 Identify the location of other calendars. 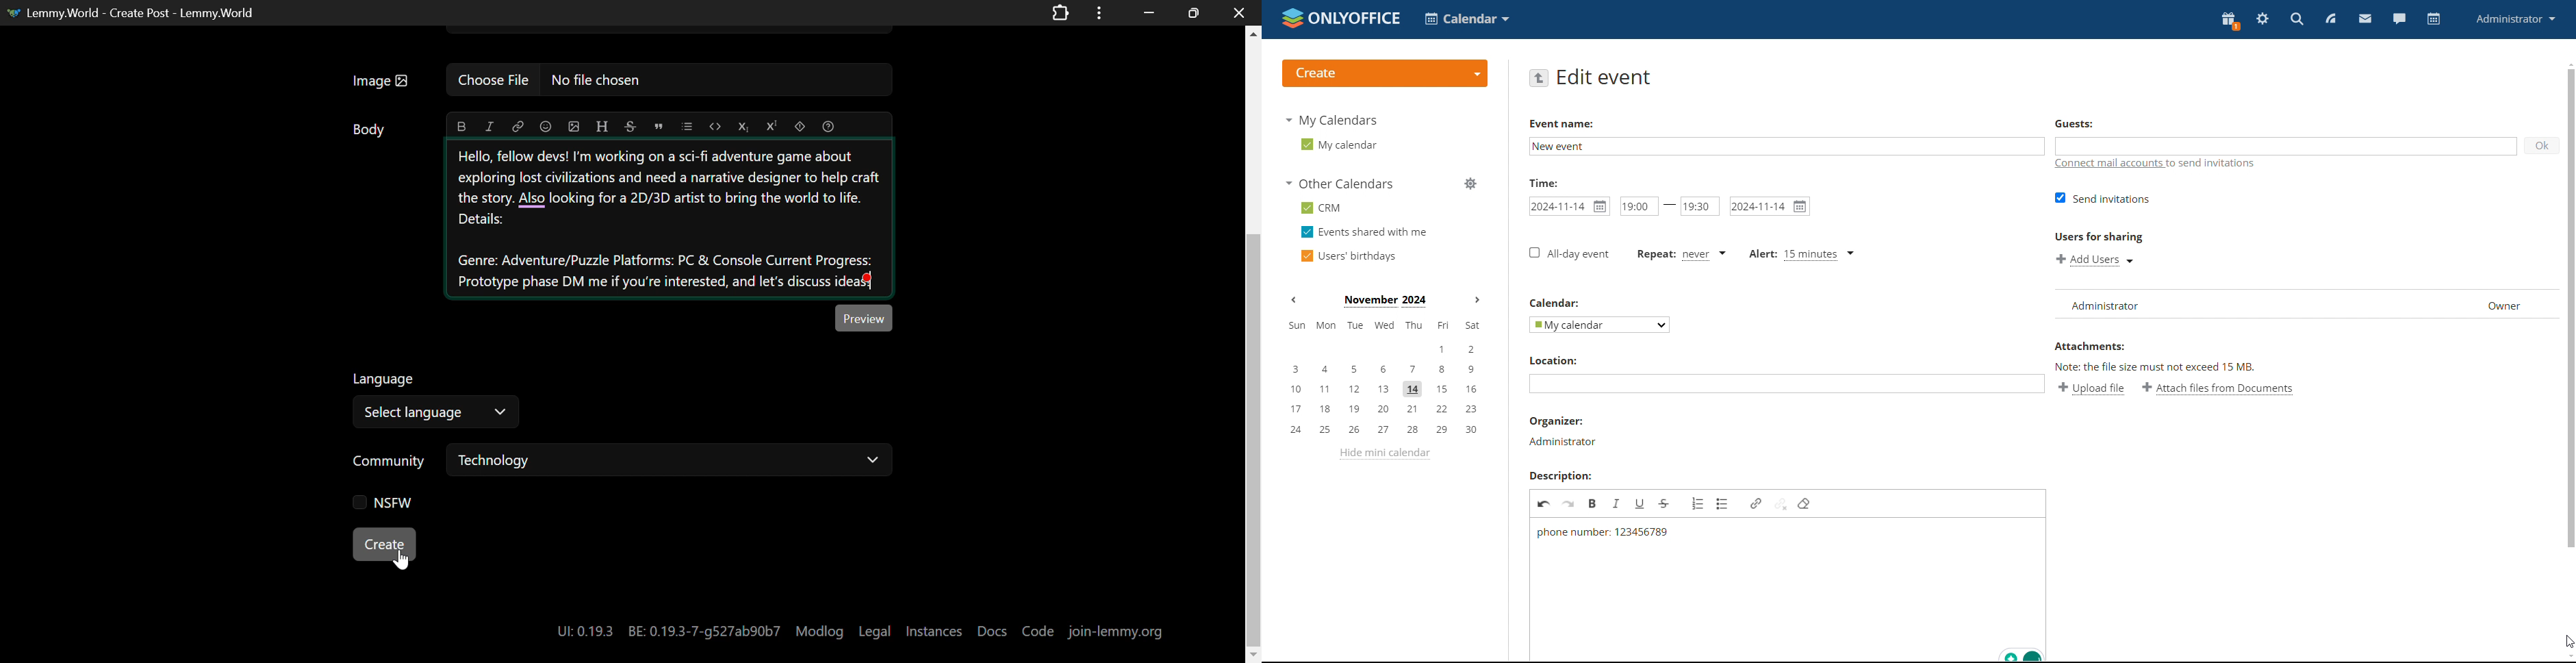
(1338, 184).